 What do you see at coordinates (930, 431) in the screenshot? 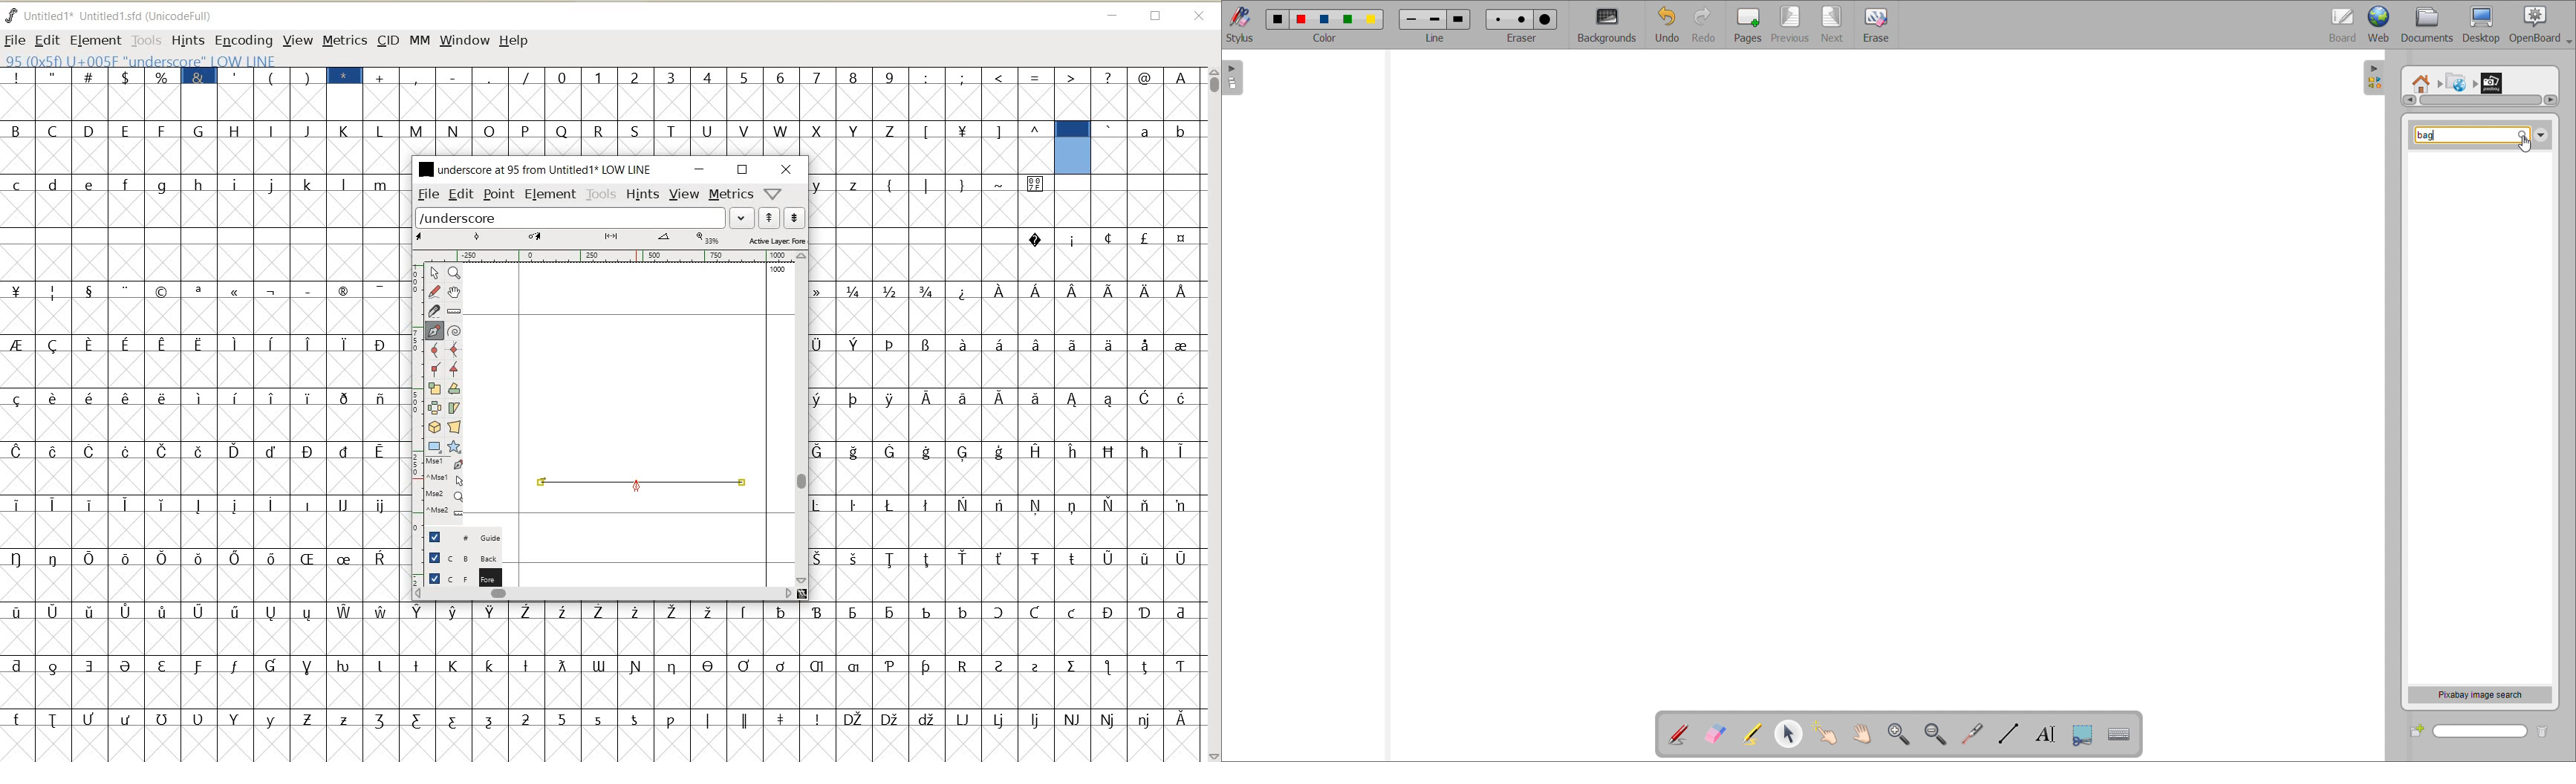
I see `GLYPHY CHARACTERS` at bounding box center [930, 431].